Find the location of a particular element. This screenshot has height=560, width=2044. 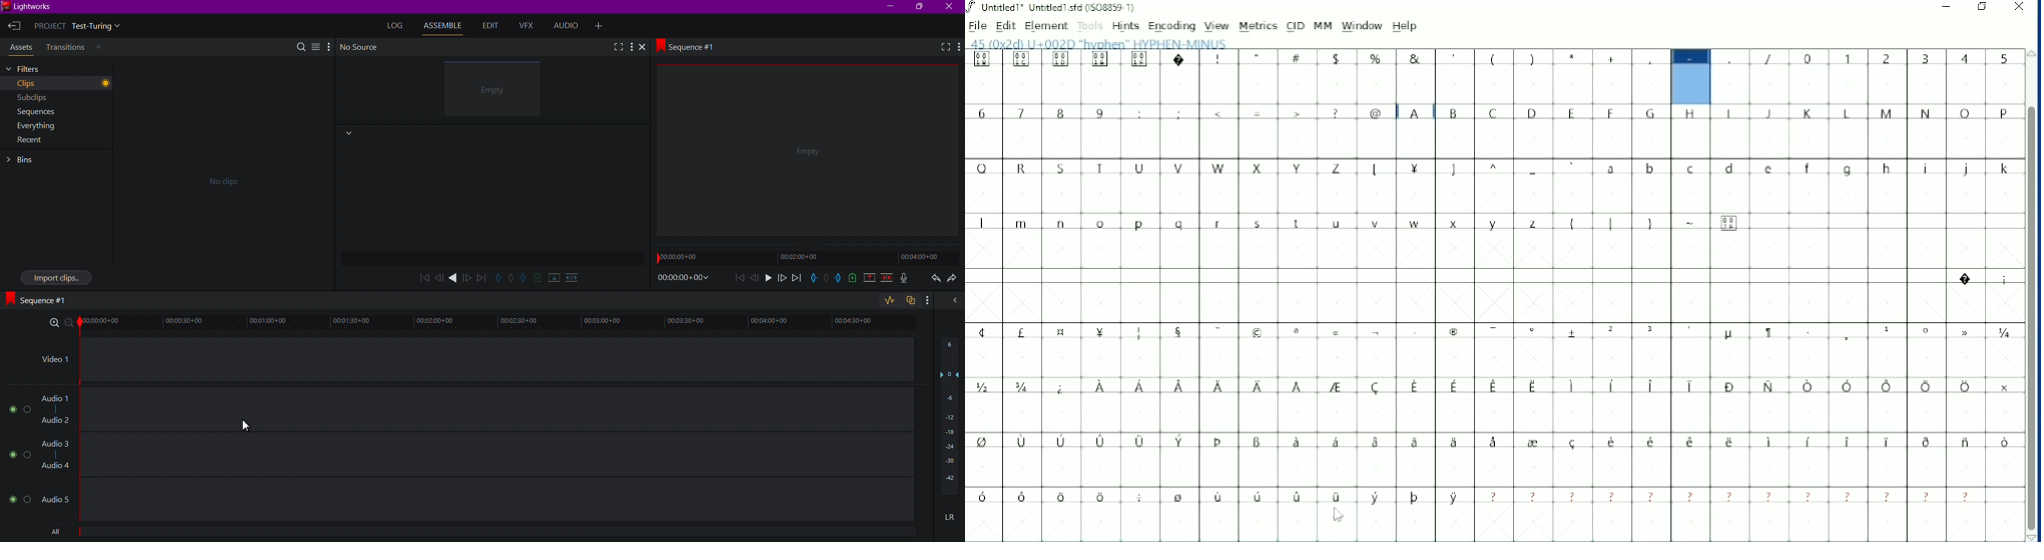

Toggle Audio Equalizer is located at coordinates (889, 301).